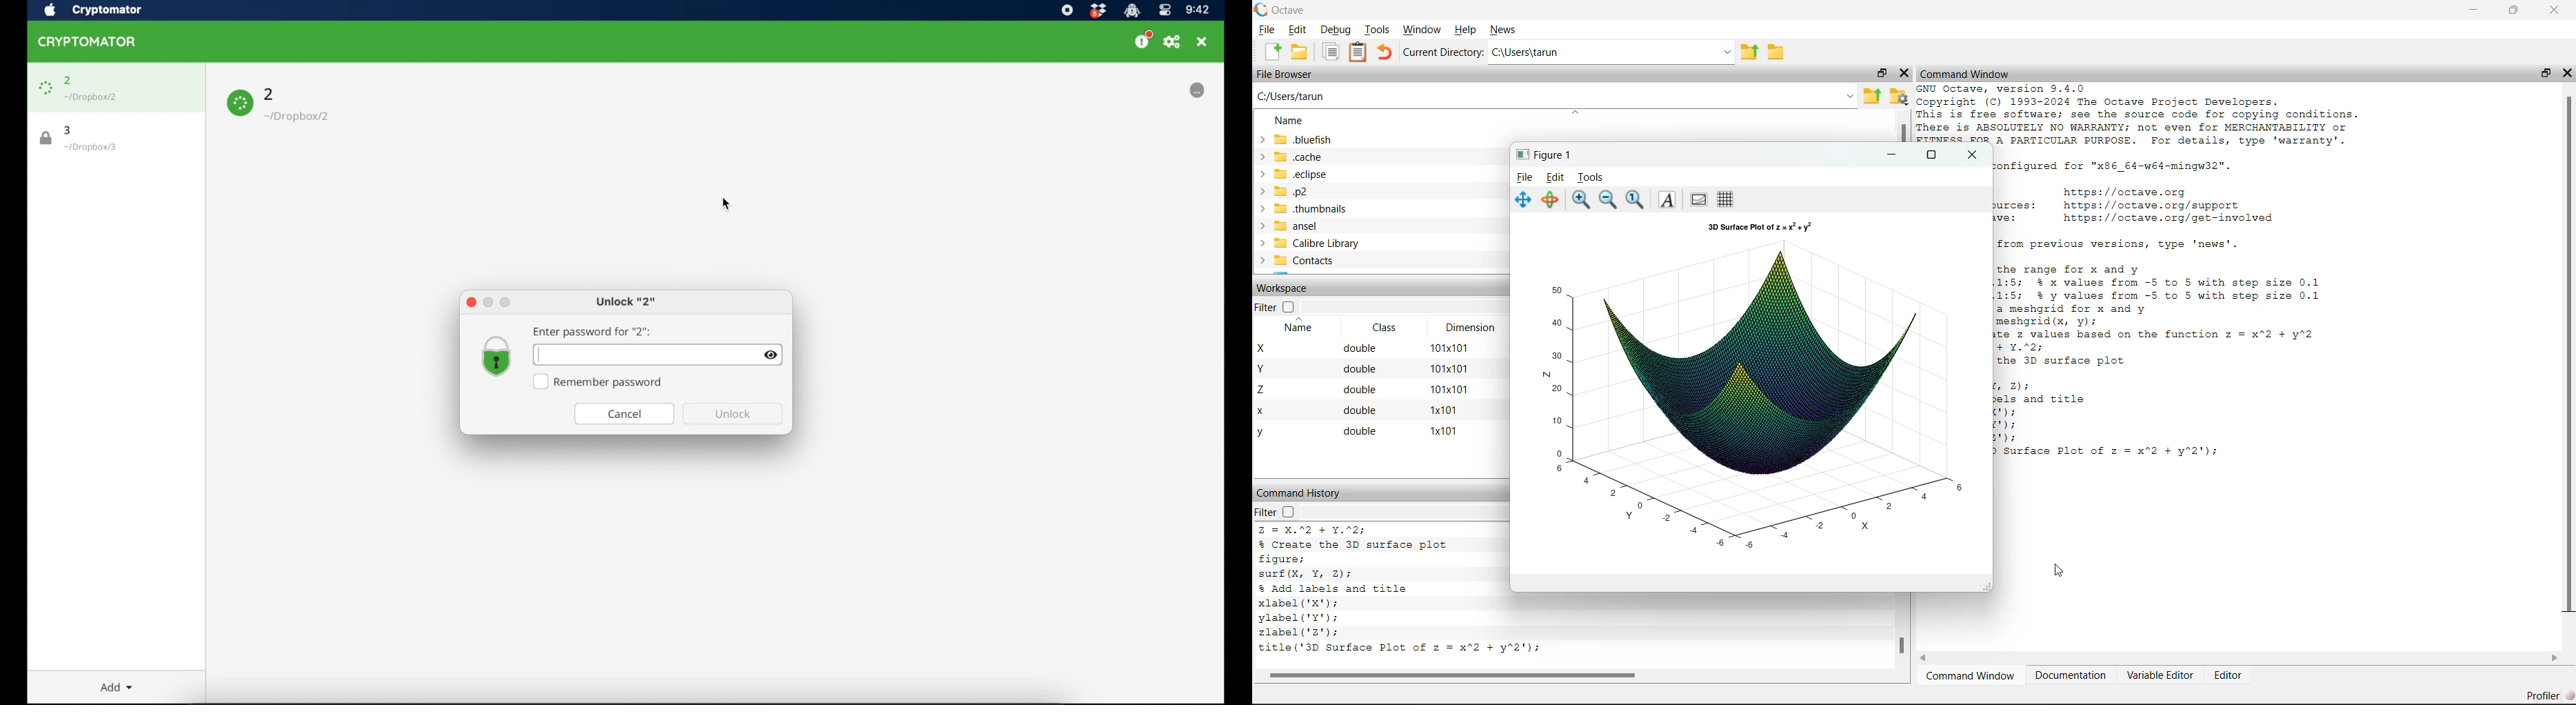 The image size is (2576, 728). I want to click on control  center, so click(1165, 10).